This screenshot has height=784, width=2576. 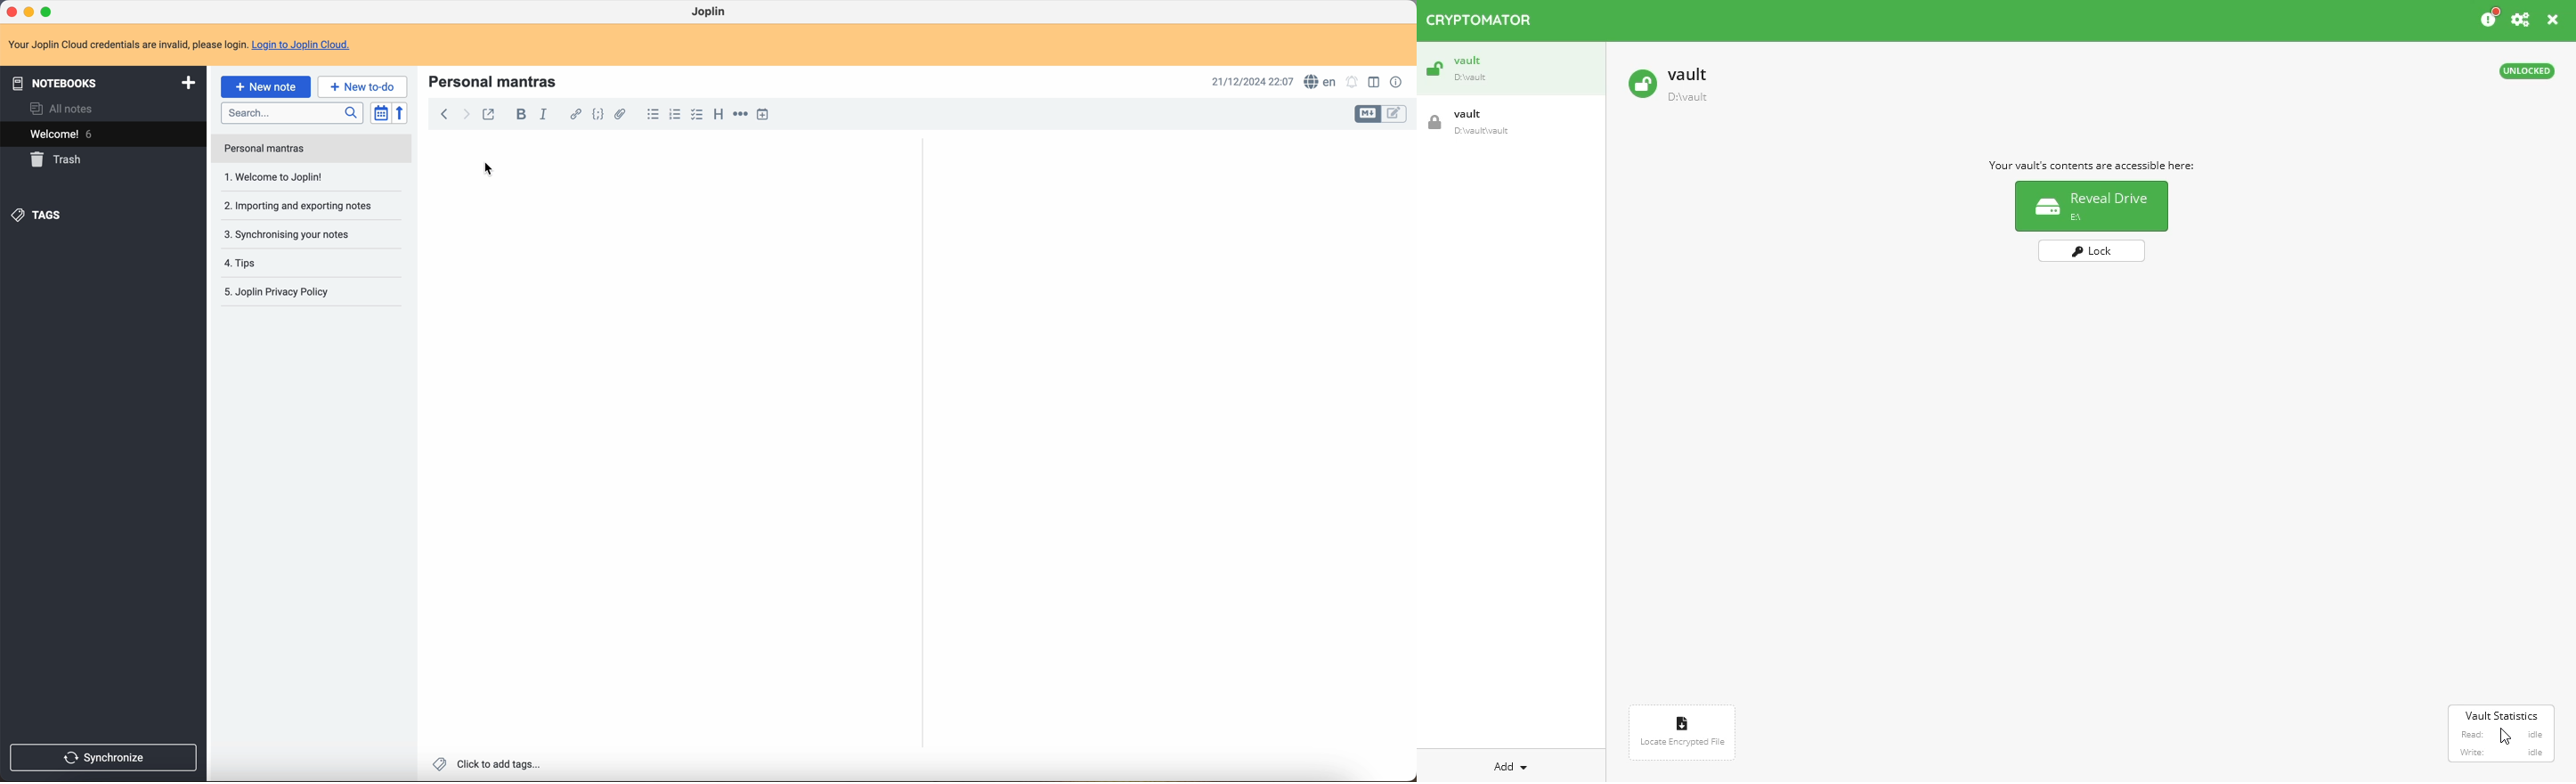 I want to click on notebooks, so click(x=104, y=81).